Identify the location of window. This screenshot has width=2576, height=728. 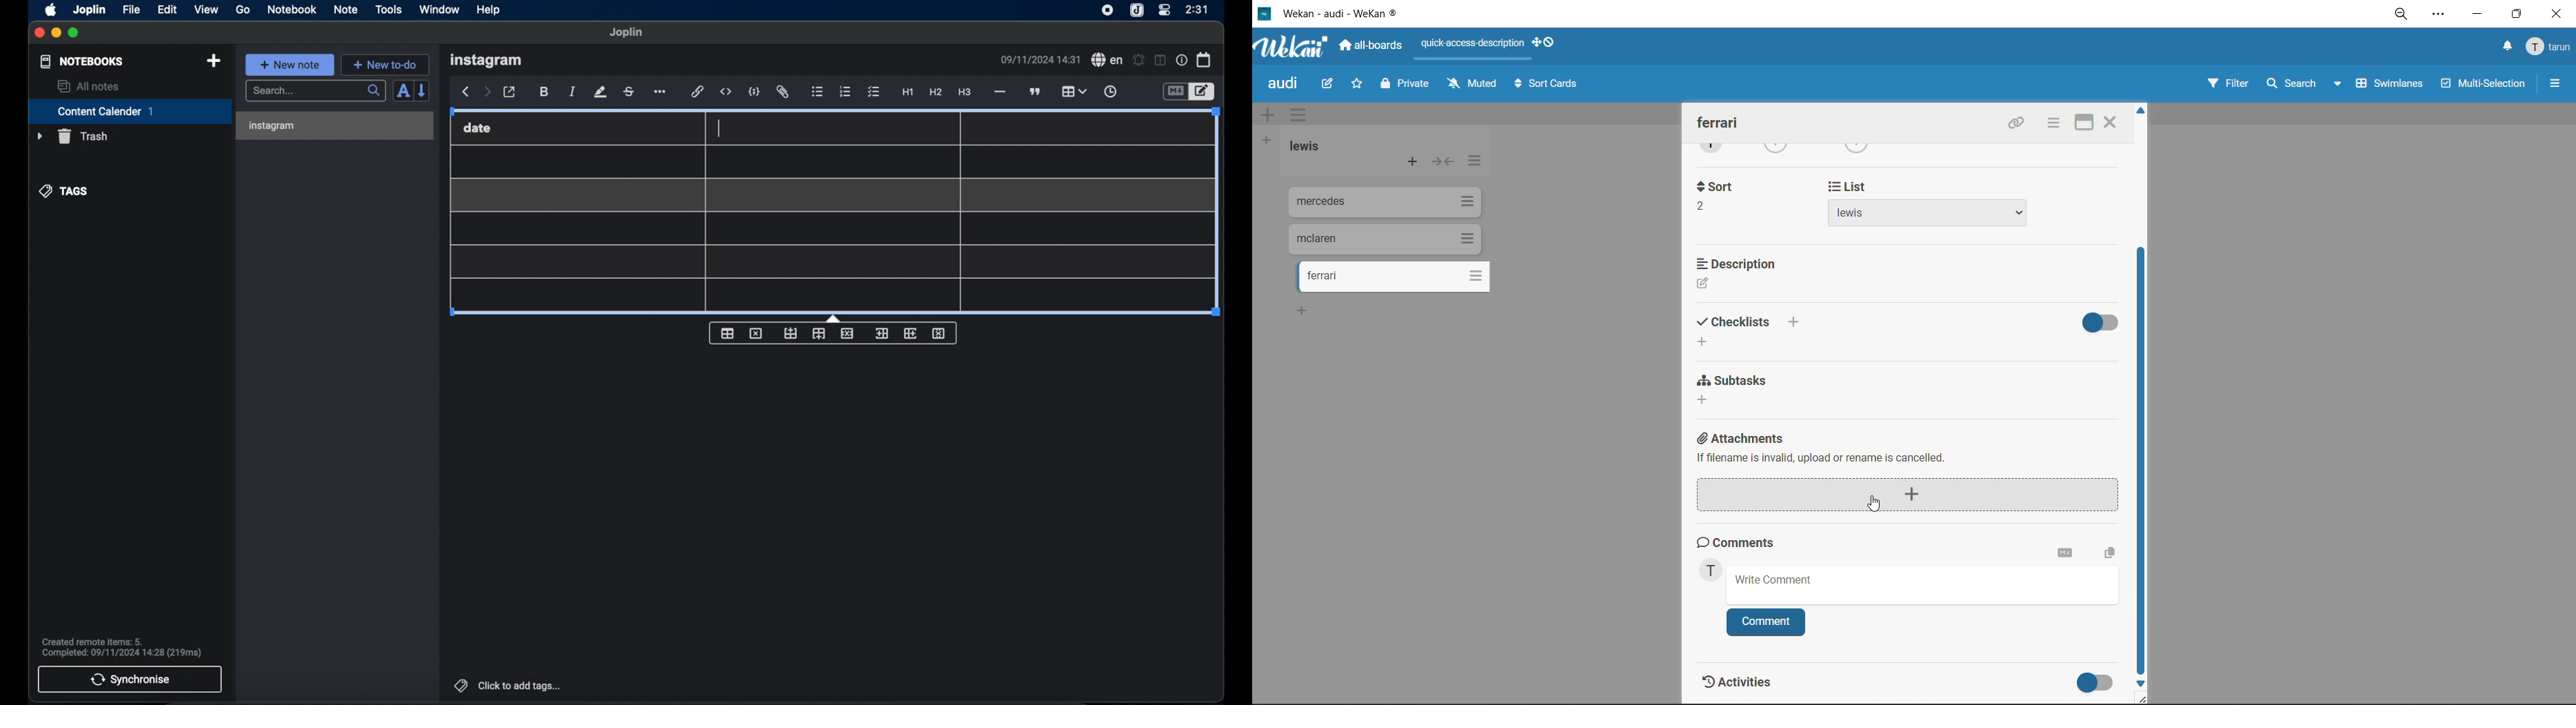
(440, 9).